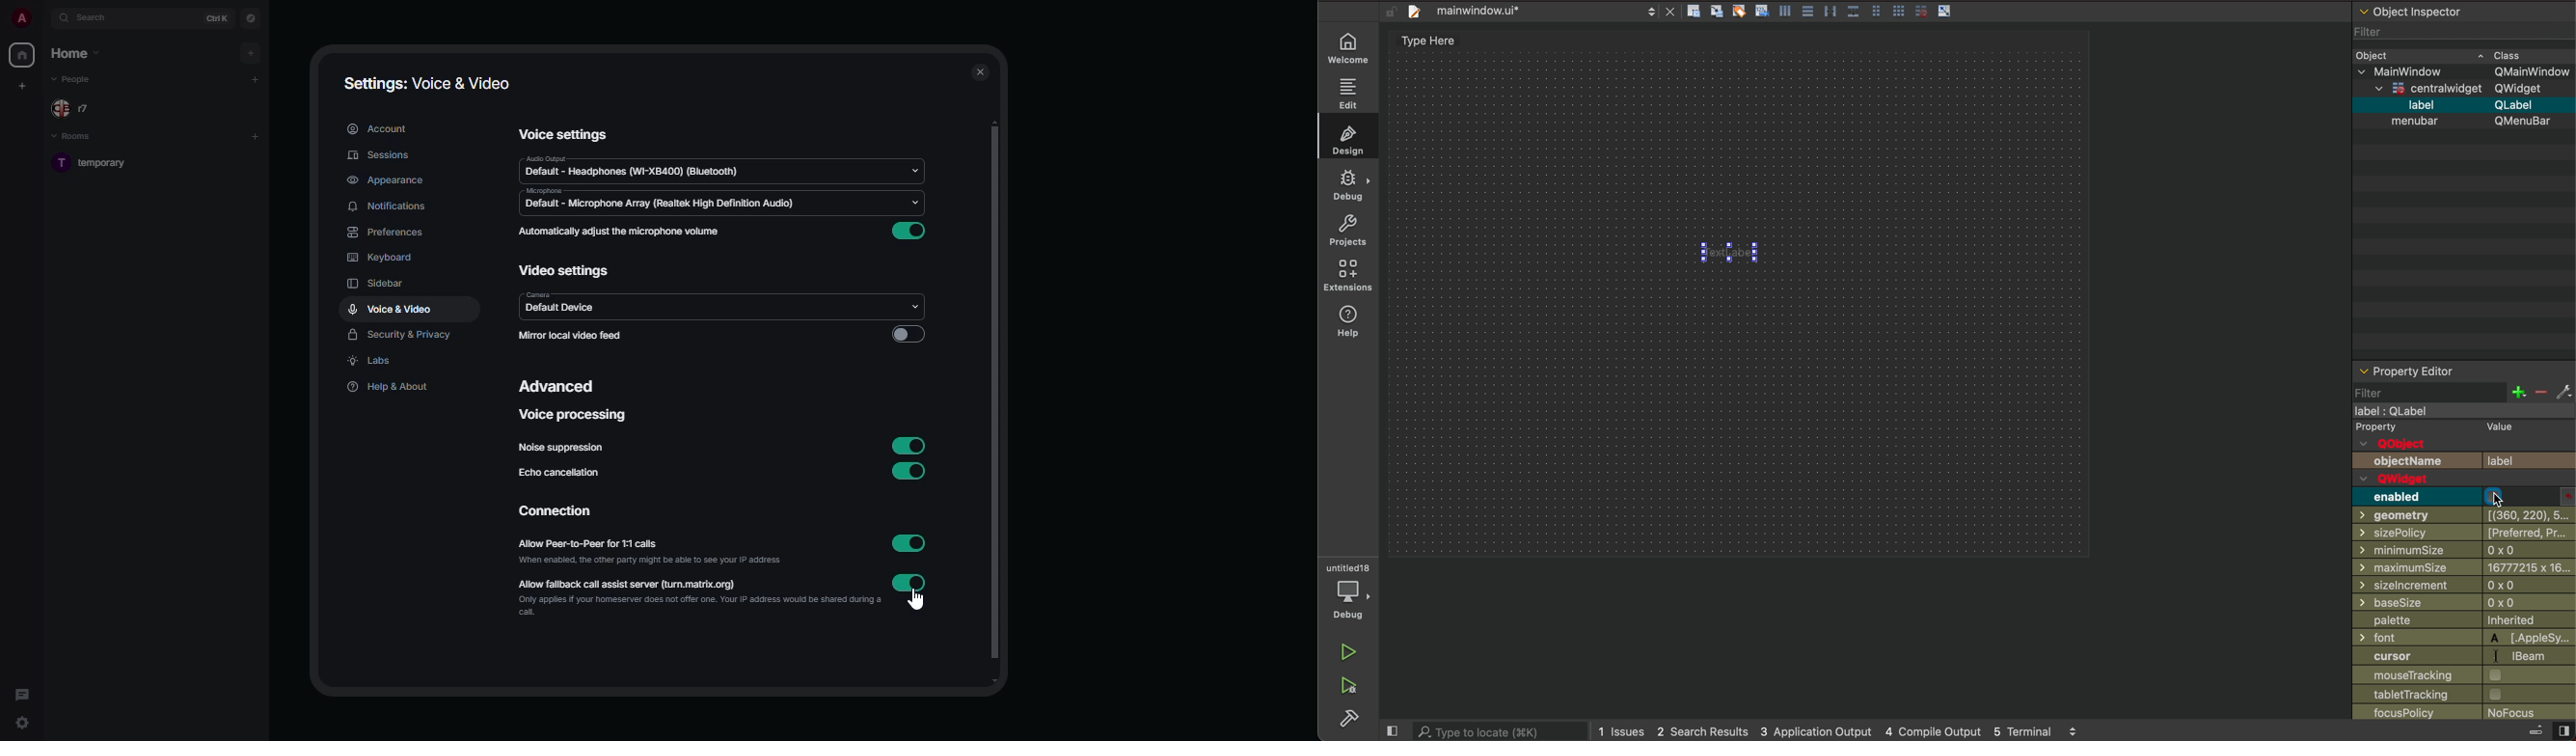  I want to click on label, so click(2519, 460).